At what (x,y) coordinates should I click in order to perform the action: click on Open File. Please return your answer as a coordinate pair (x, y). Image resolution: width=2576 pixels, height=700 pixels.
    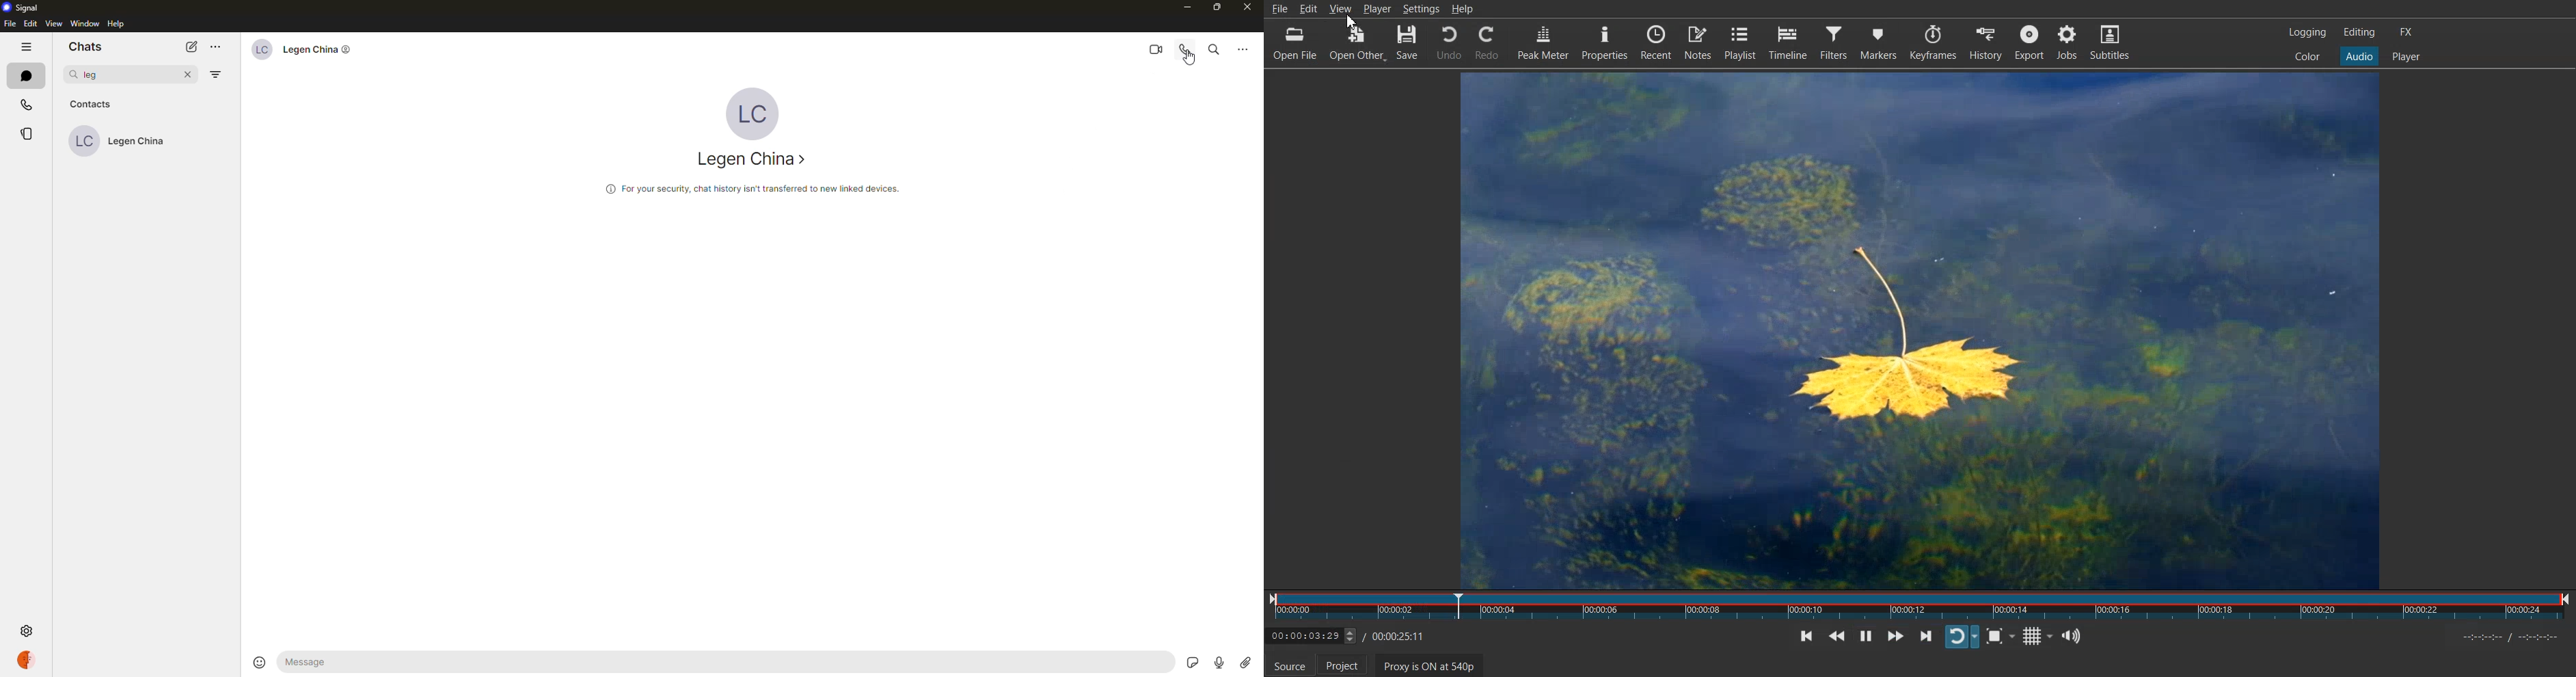
    Looking at the image, I should click on (1289, 43).